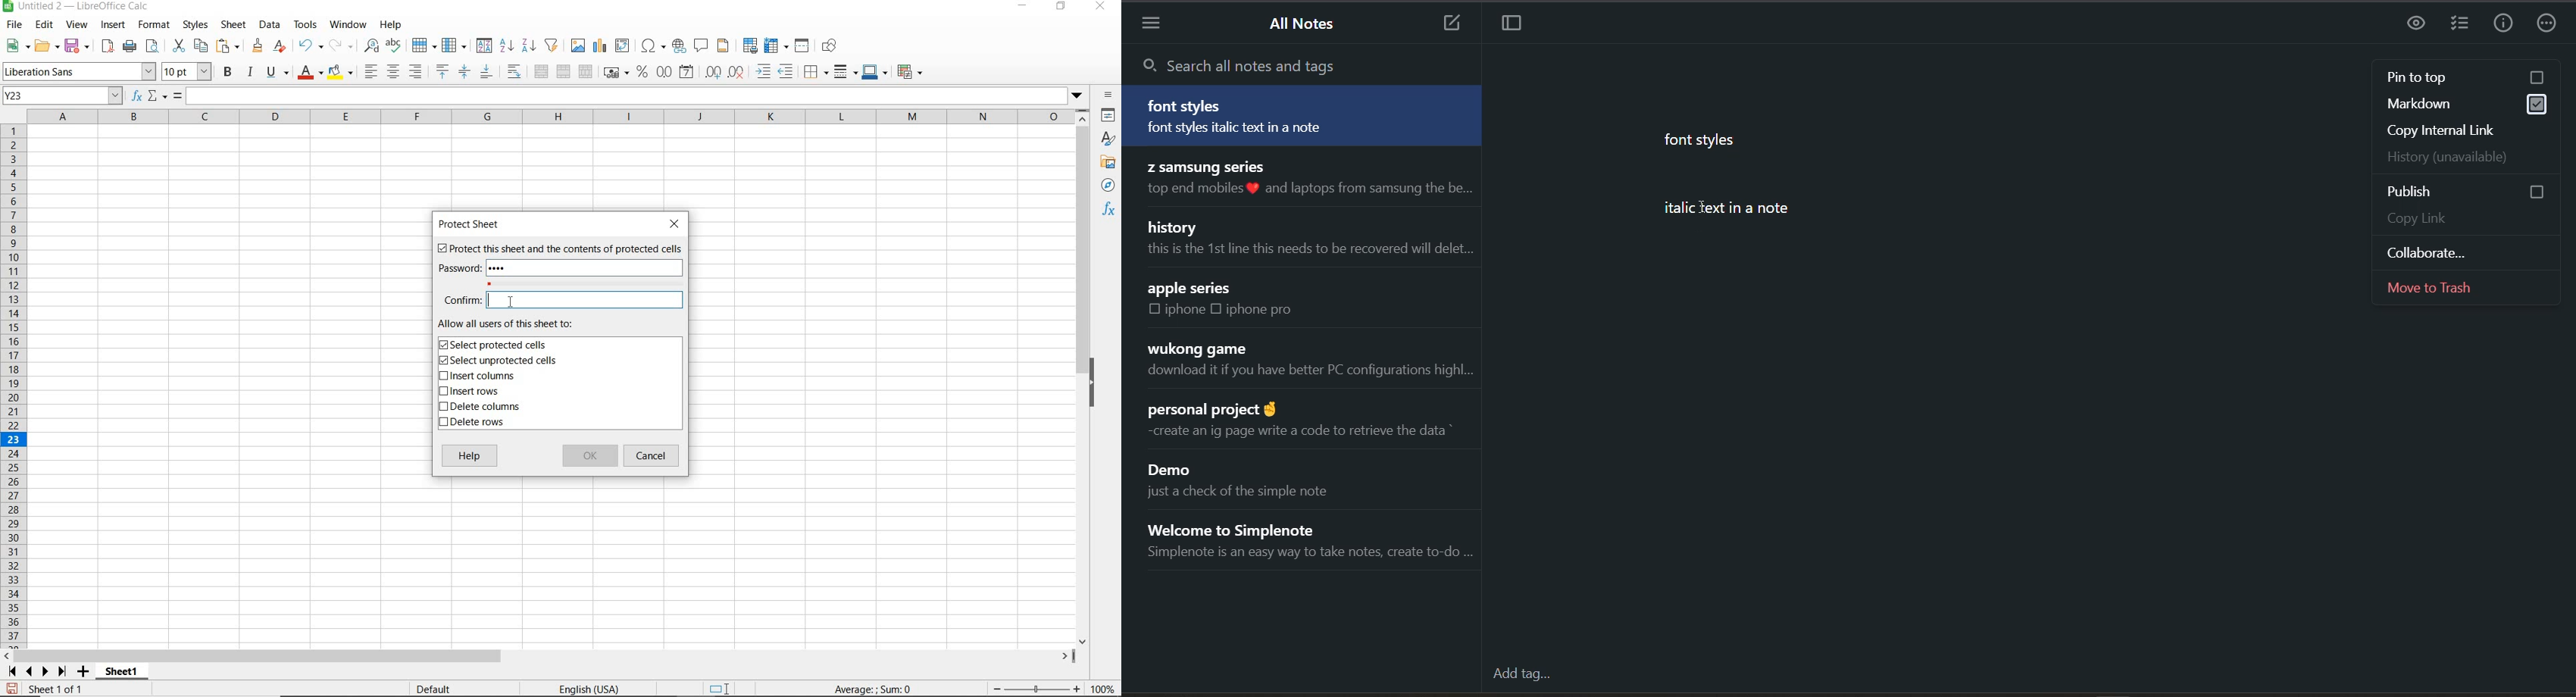 The height and width of the screenshot is (700, 2576). I want to click on WRAP TEXT, so click(514, 72).